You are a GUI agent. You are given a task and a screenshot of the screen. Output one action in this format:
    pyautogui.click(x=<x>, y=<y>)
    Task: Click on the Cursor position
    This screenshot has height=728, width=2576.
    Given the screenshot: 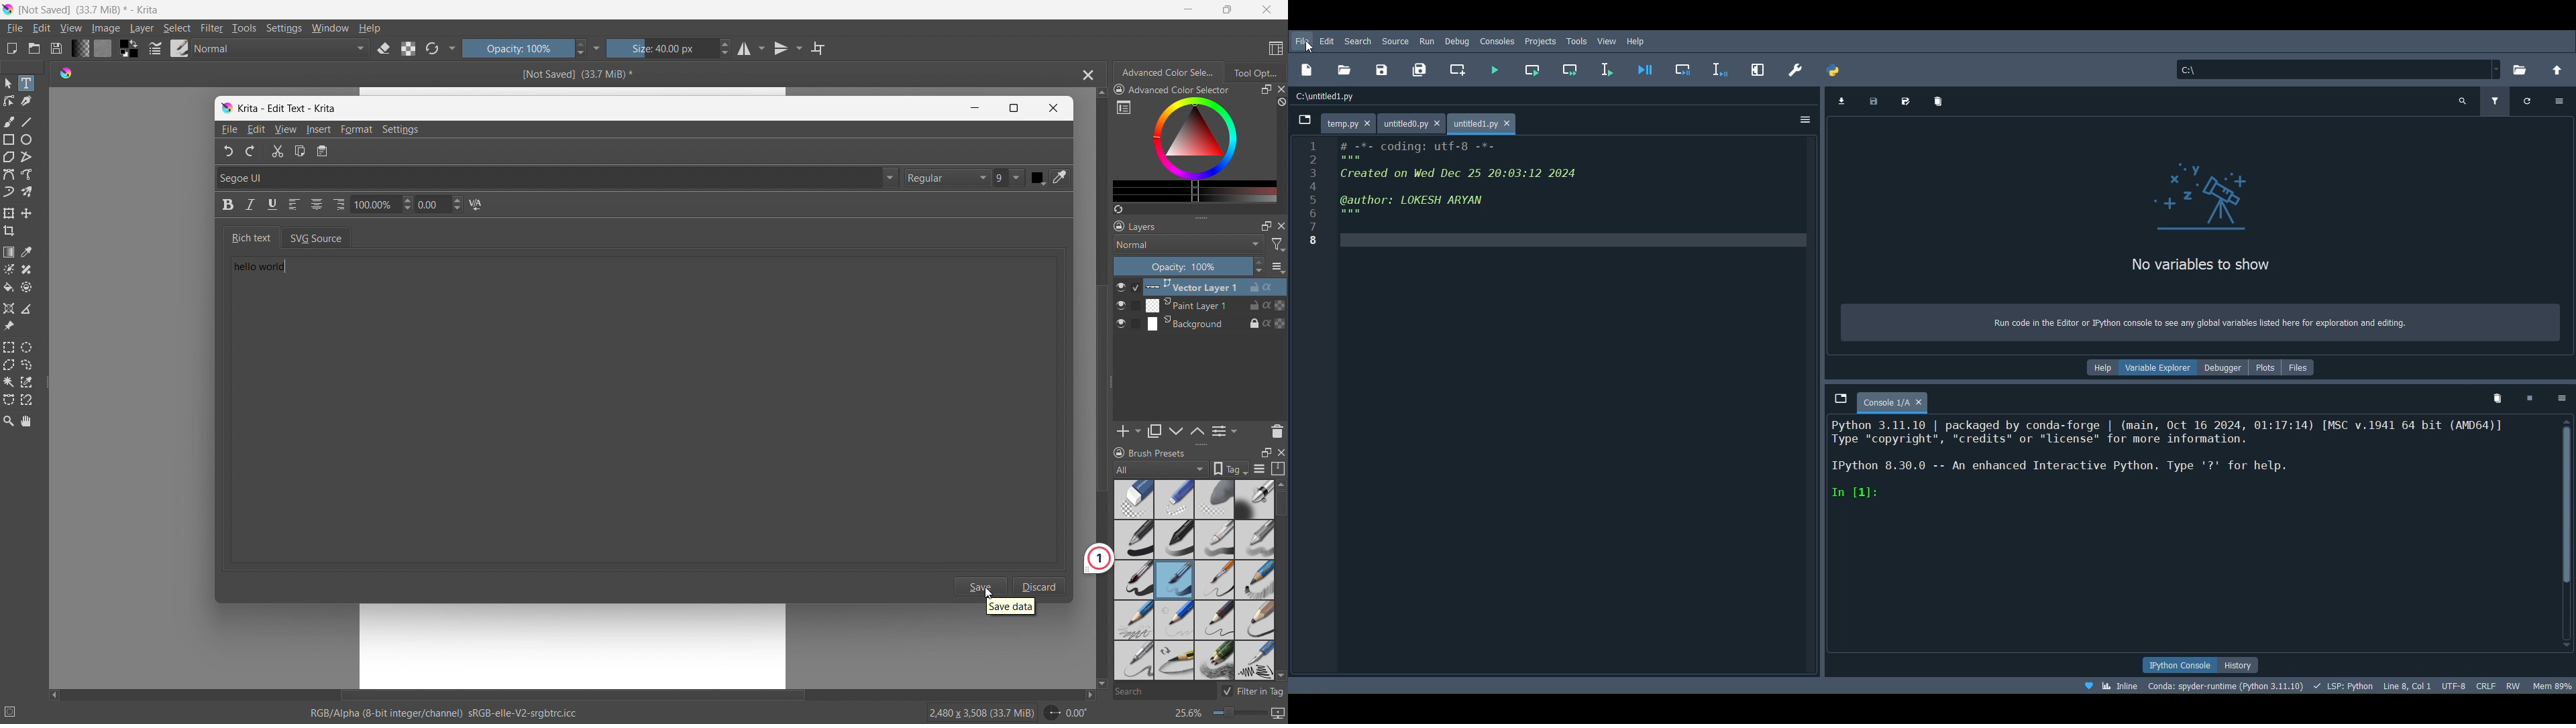 What is the action you would take?
    pyautogui.click(x=2408, y=684)
    